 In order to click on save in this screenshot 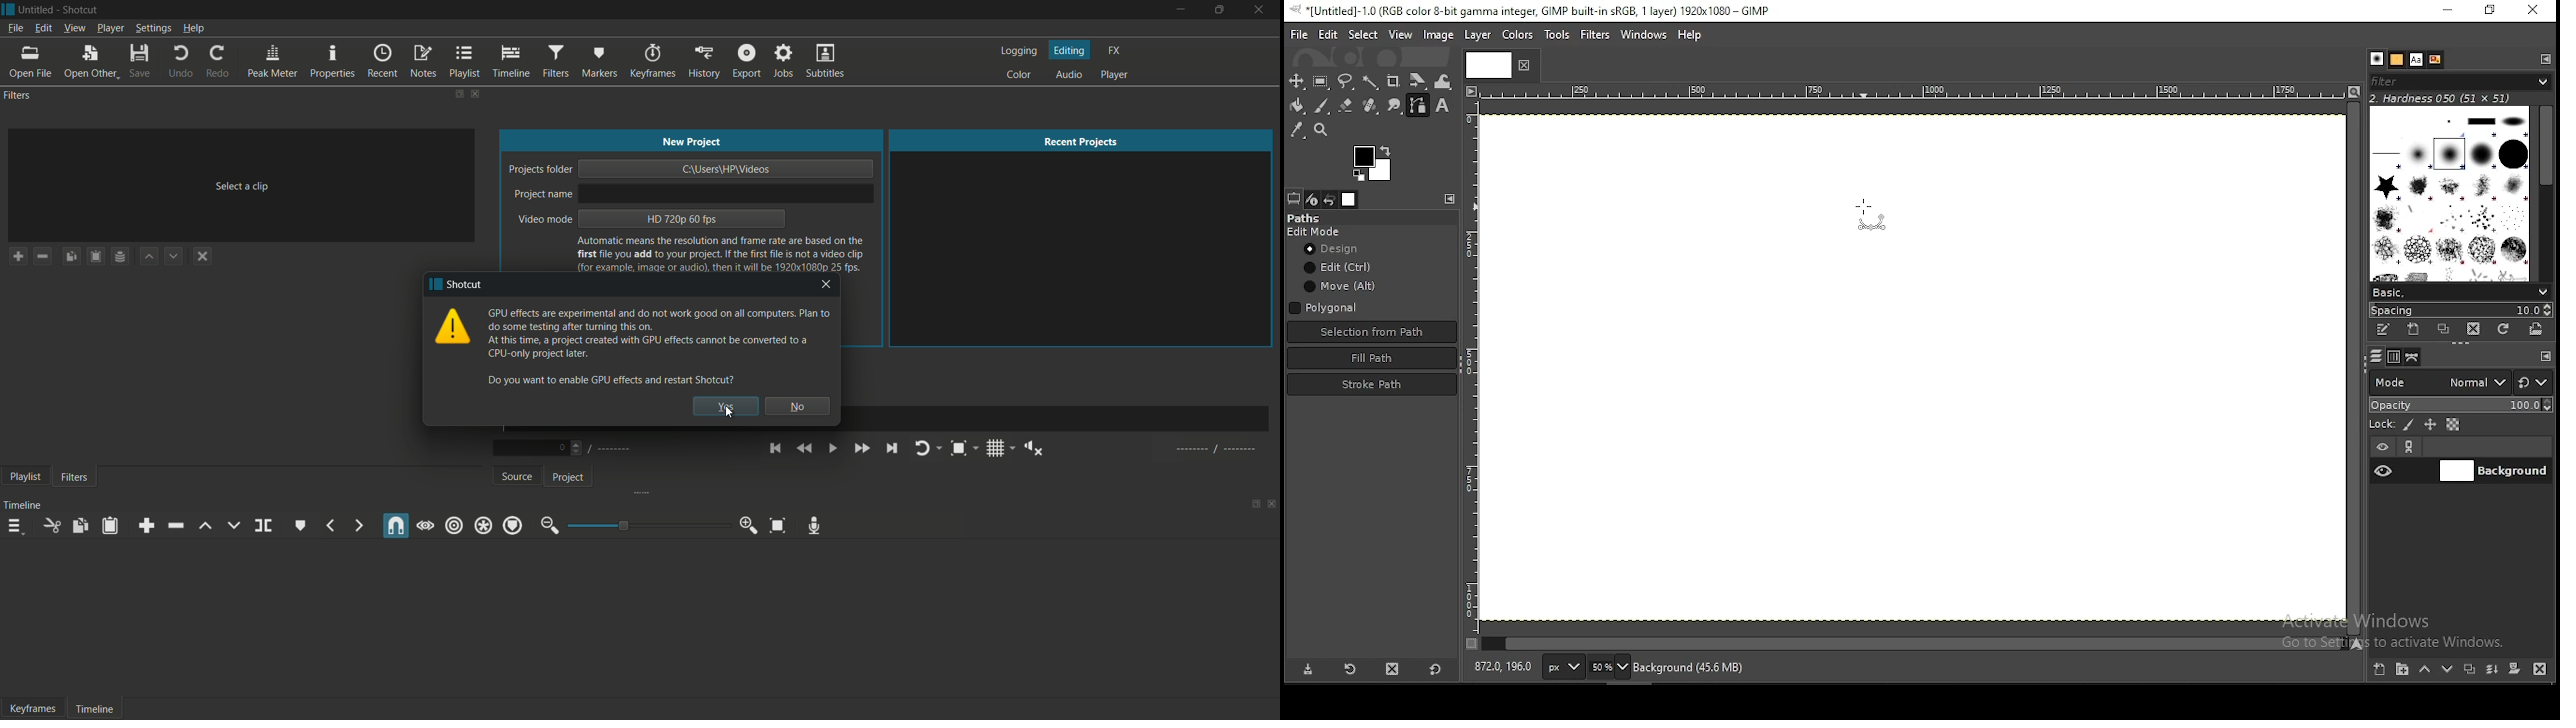, I will do `click(144, 63)`.